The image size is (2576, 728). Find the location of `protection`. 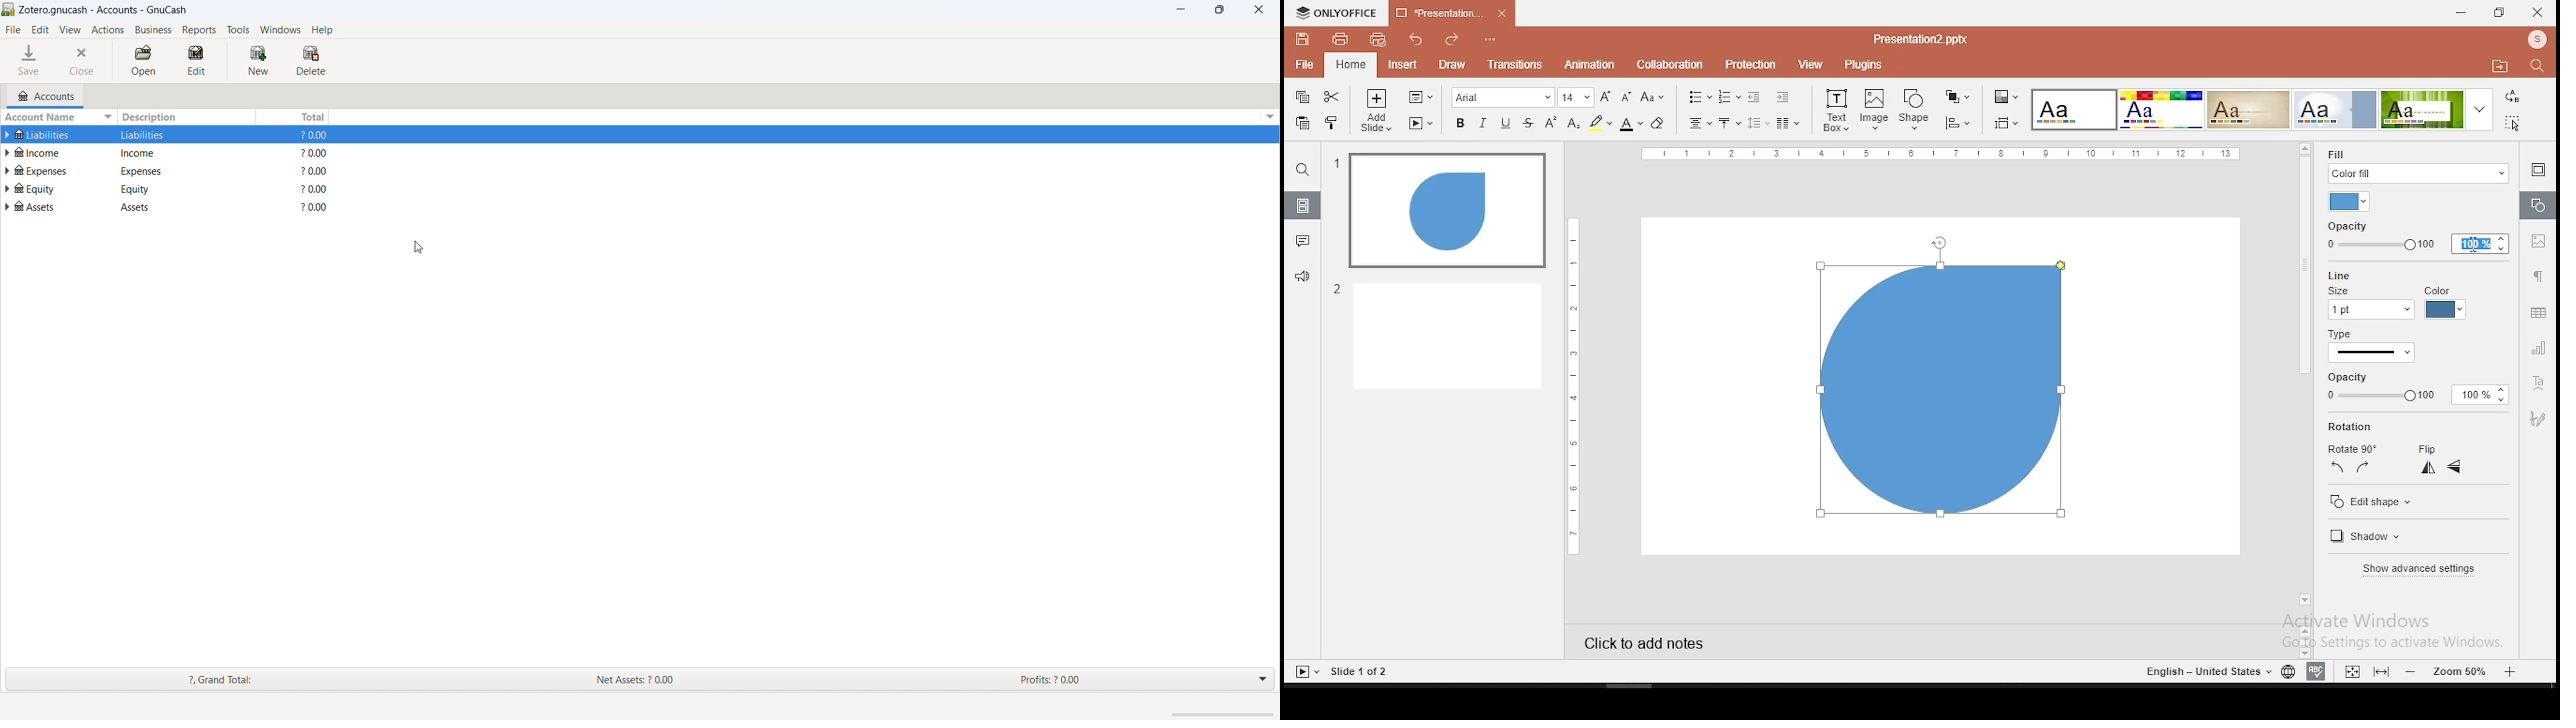

protection is located at coordinates (1749, 65).